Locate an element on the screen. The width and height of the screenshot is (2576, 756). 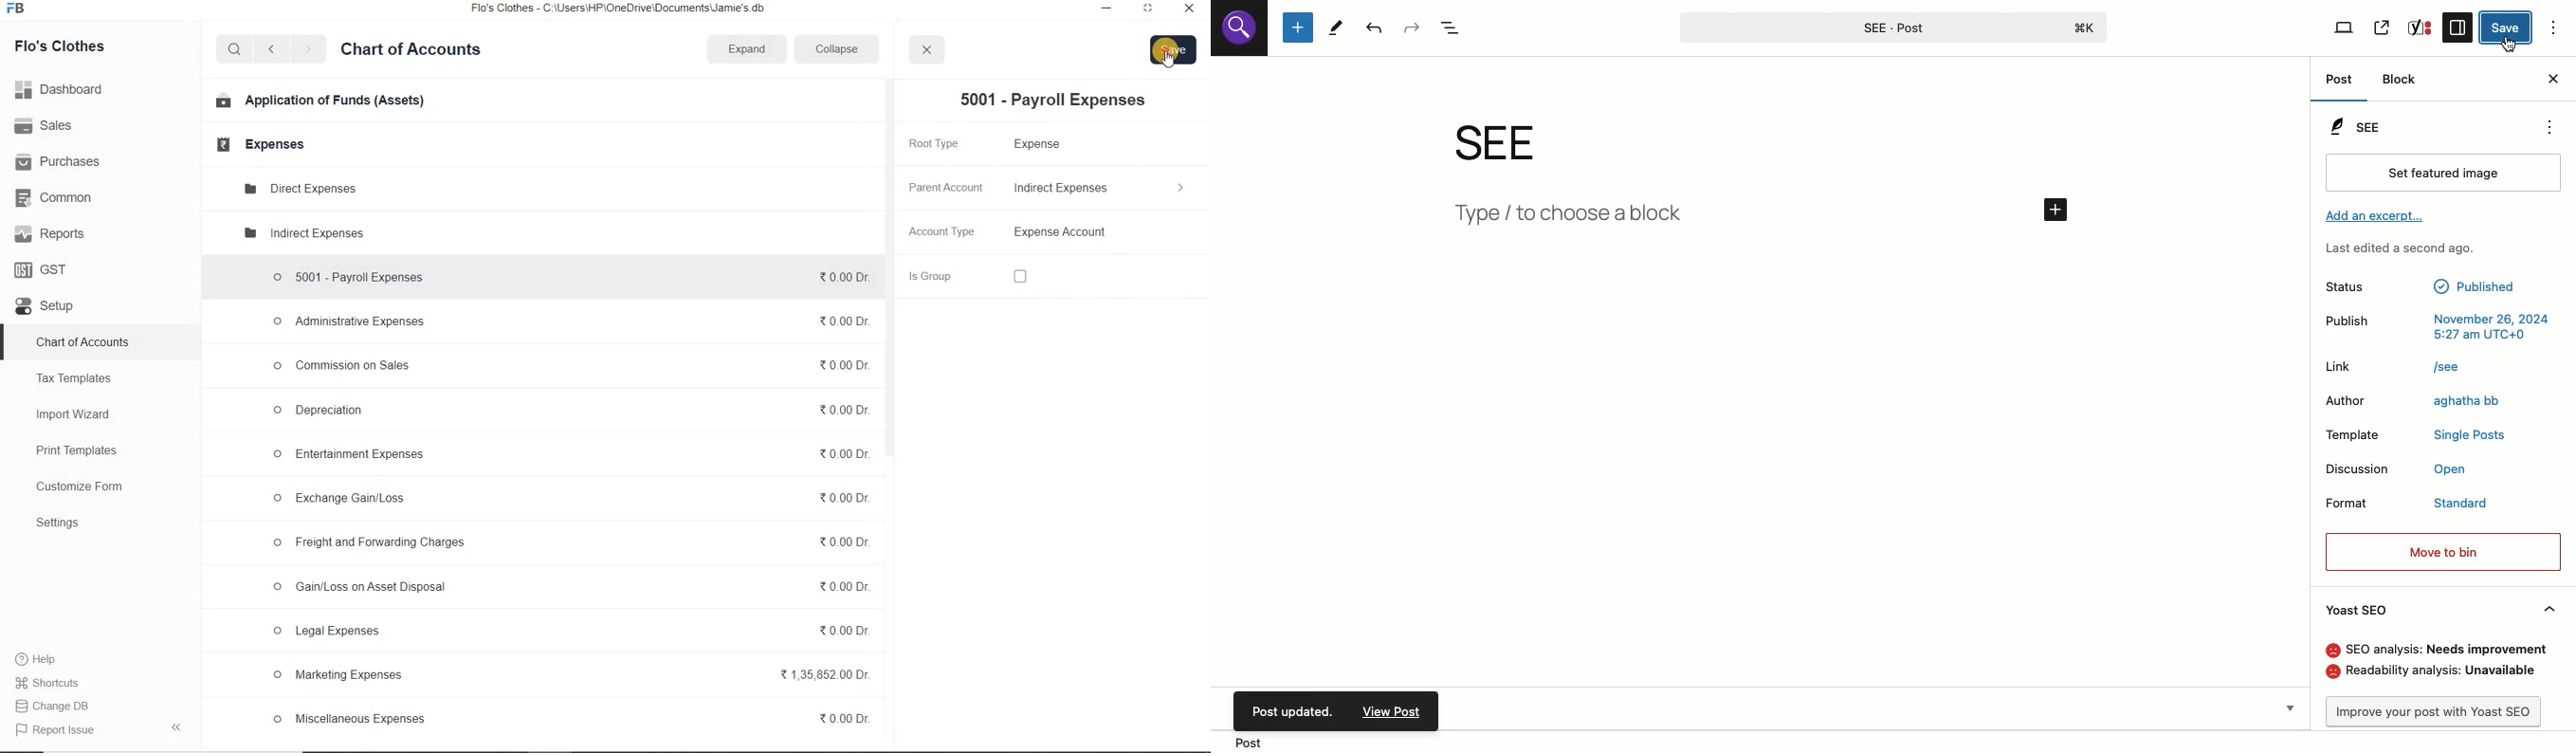
O Exchange Gain/Loss %0.000r. is located at coordinates (567, 498).